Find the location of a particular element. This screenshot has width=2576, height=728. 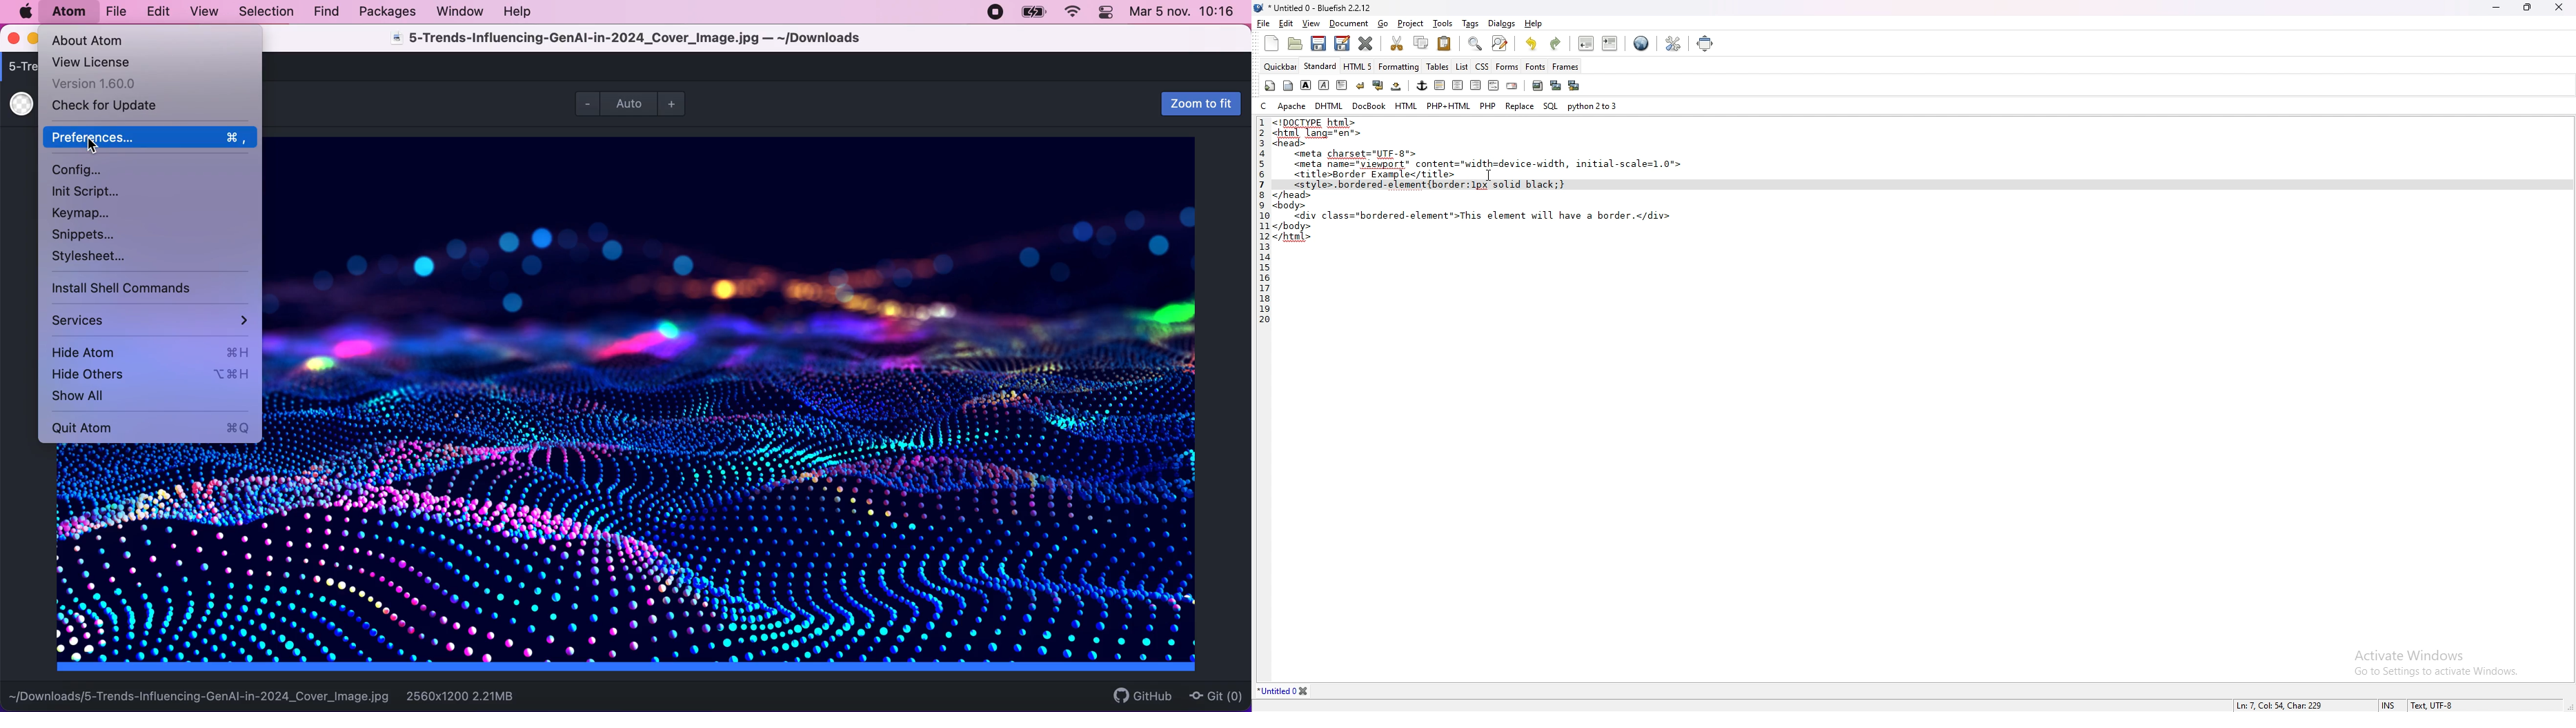

save file as is located at coordinates (1343, 43).